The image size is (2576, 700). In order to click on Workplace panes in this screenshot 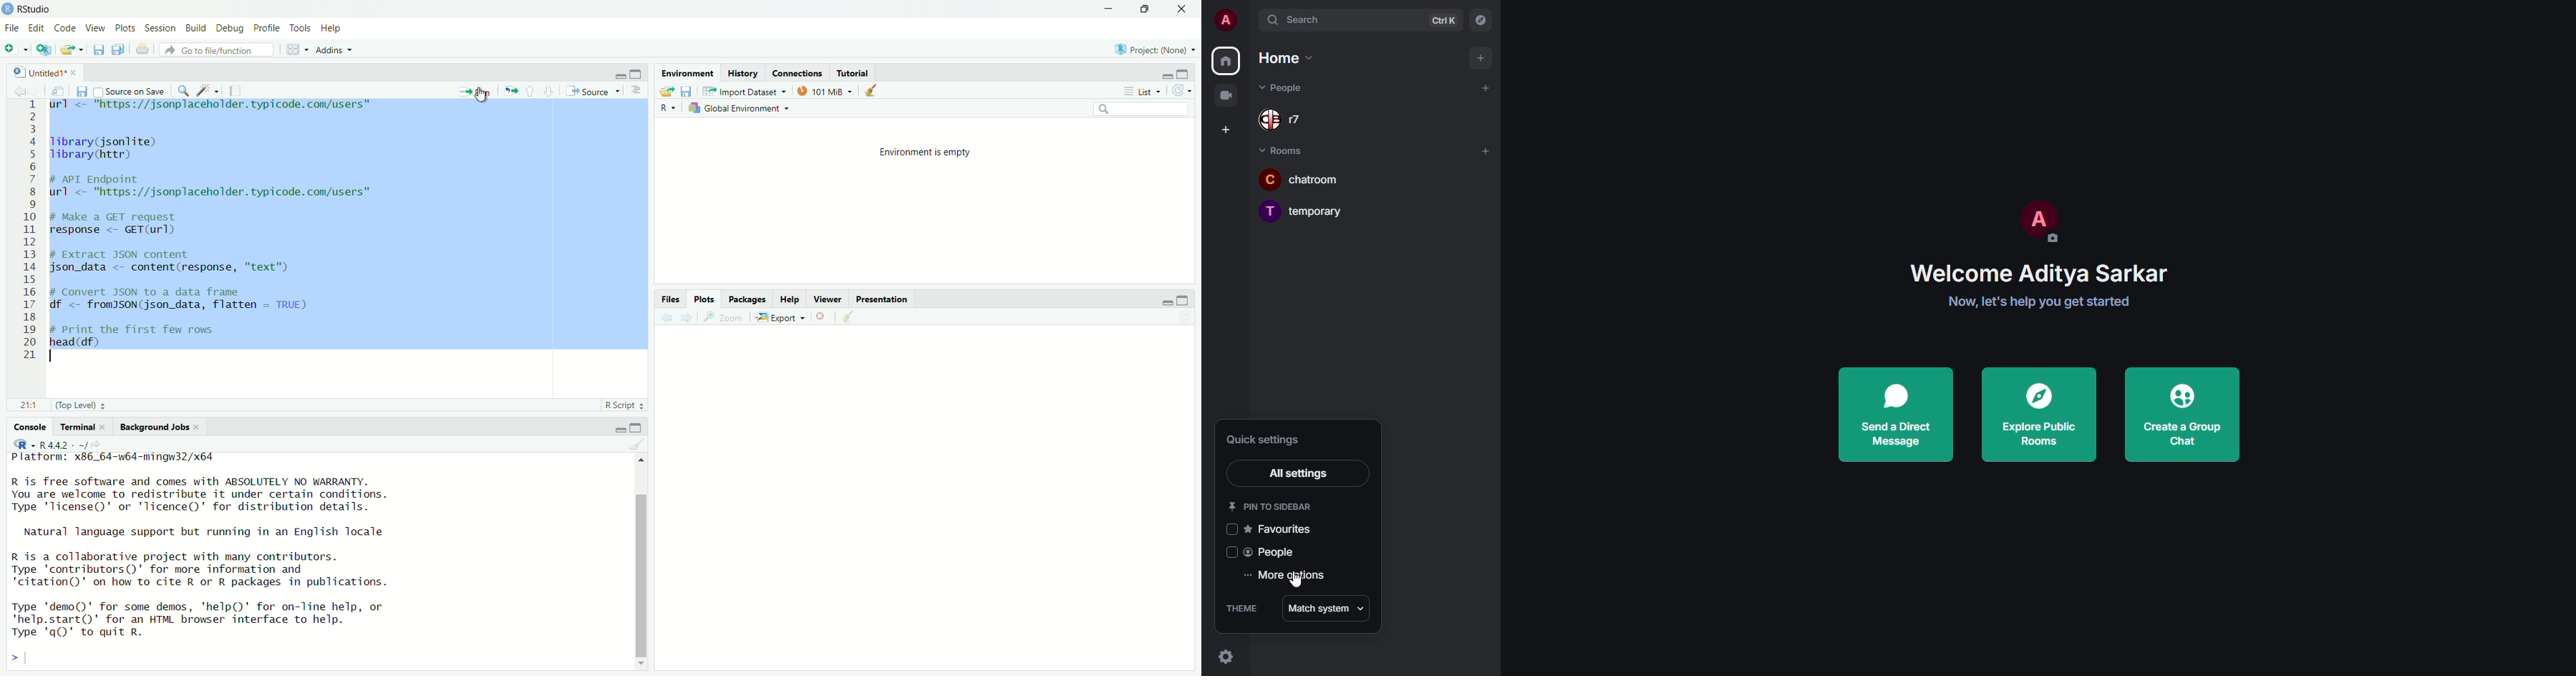, I will do `click(298, 49)`.